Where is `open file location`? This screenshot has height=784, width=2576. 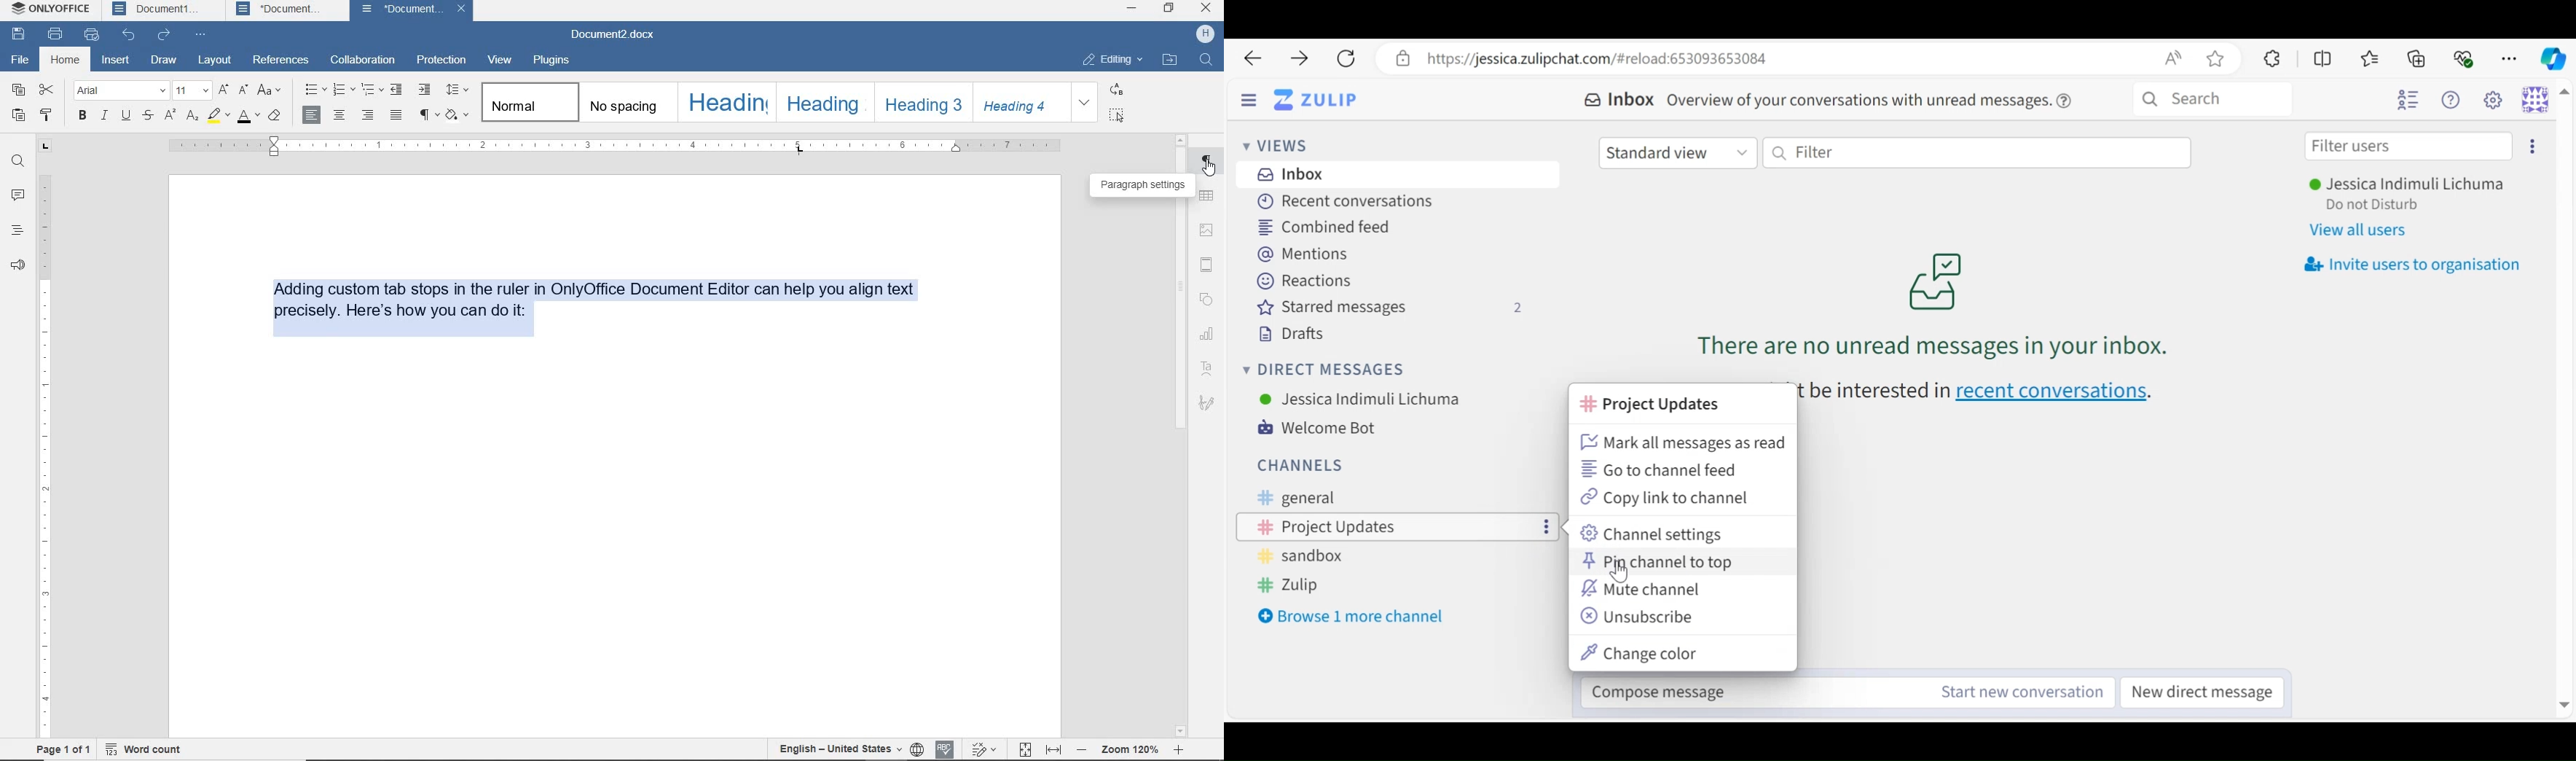 open file location is located at coordinates (1170, 60).